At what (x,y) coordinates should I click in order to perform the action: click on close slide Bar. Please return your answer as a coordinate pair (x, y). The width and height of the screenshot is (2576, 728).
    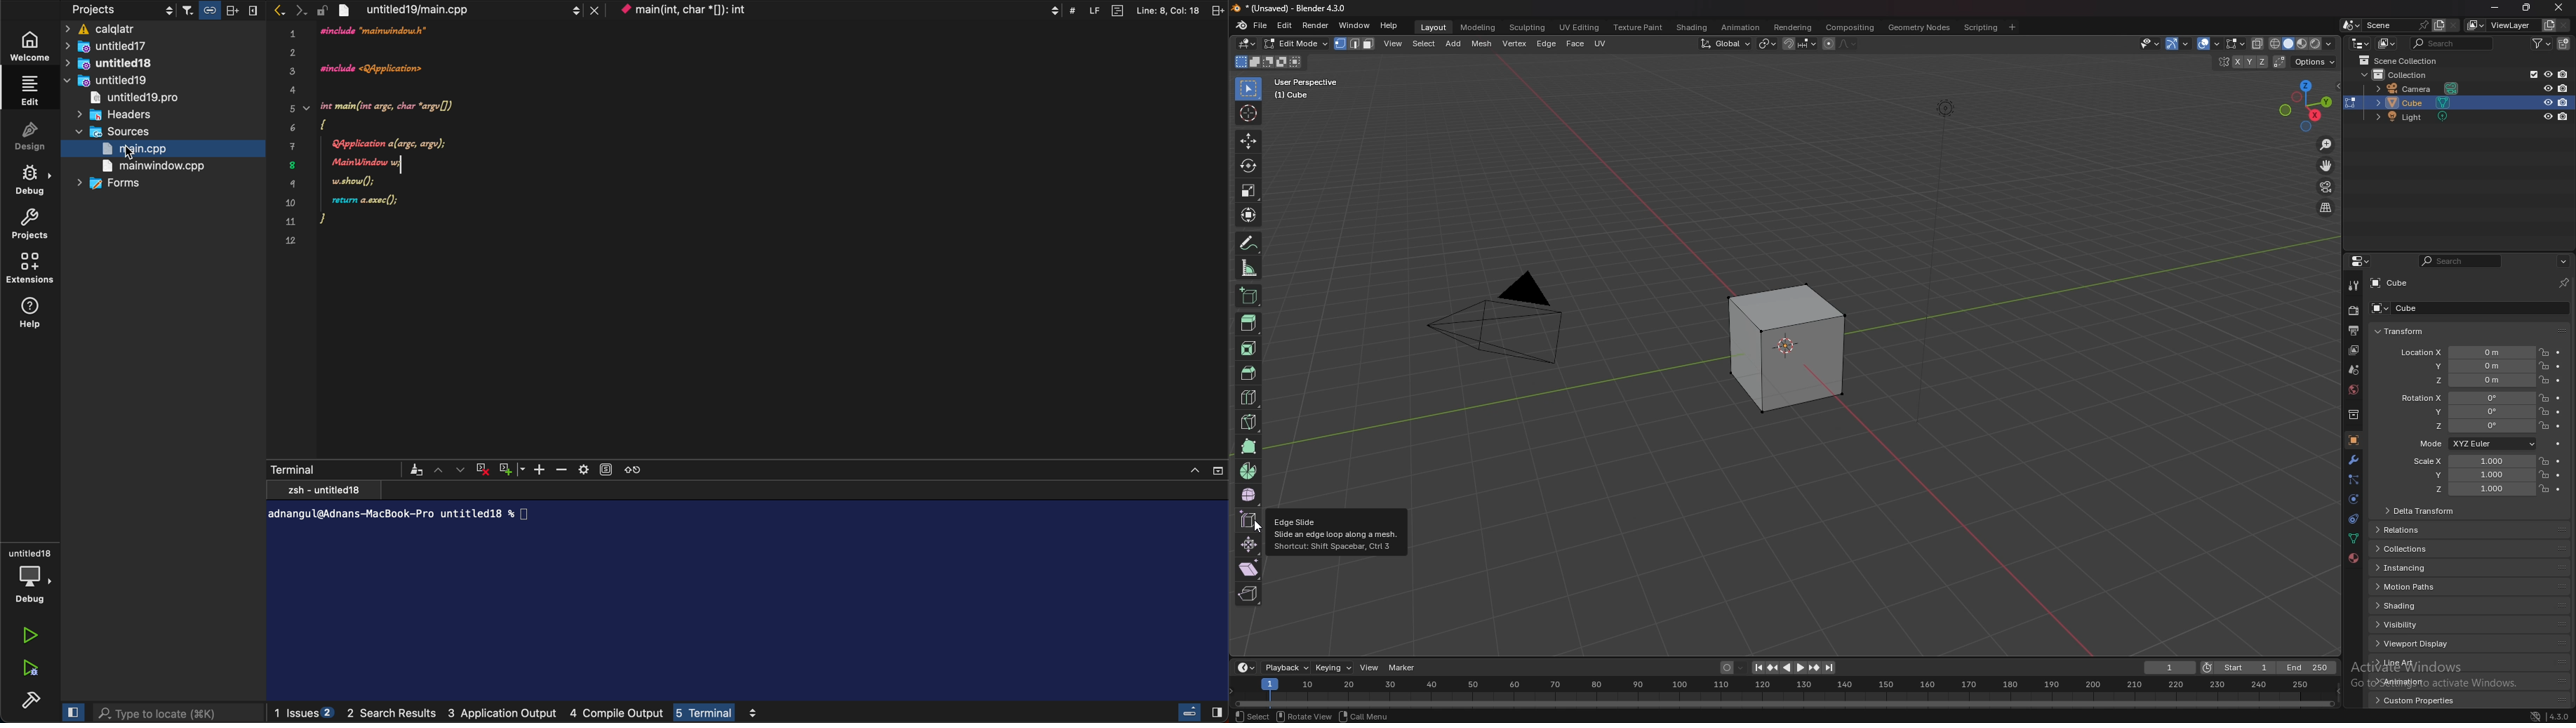
    Looking at the image, I should click on (1200, 711).